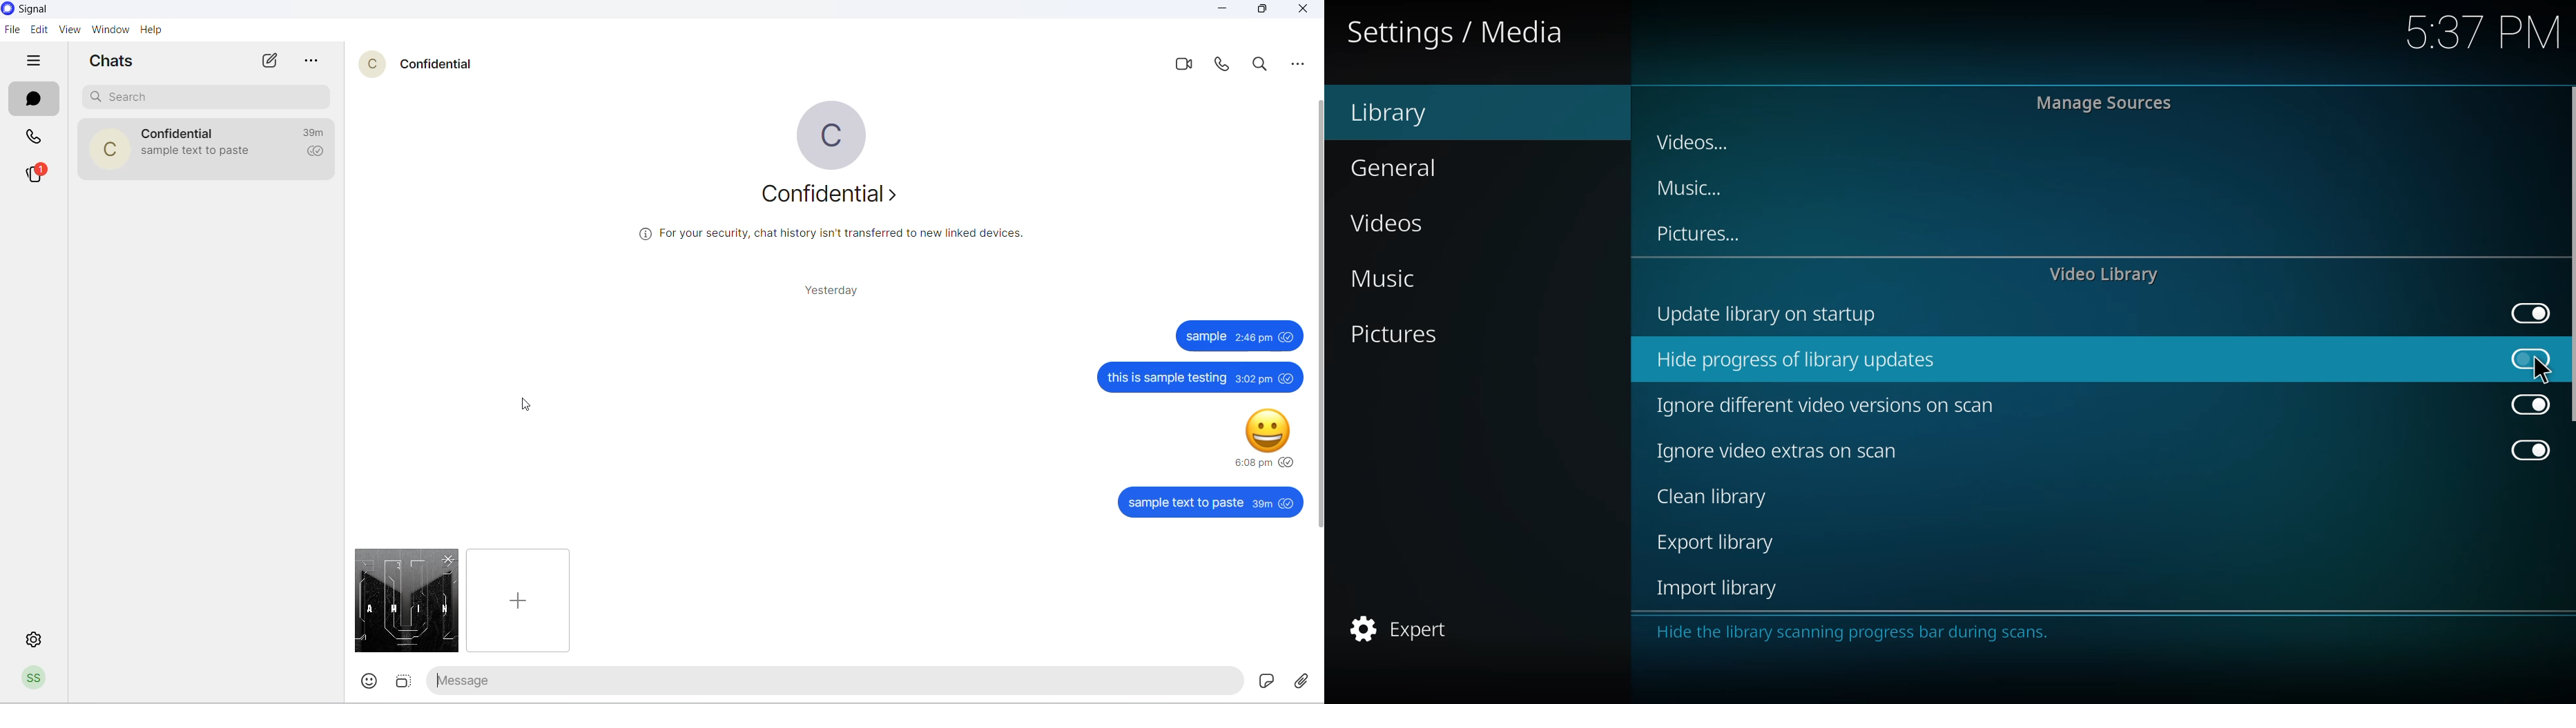  I want to click on music, so click(1392, 280).